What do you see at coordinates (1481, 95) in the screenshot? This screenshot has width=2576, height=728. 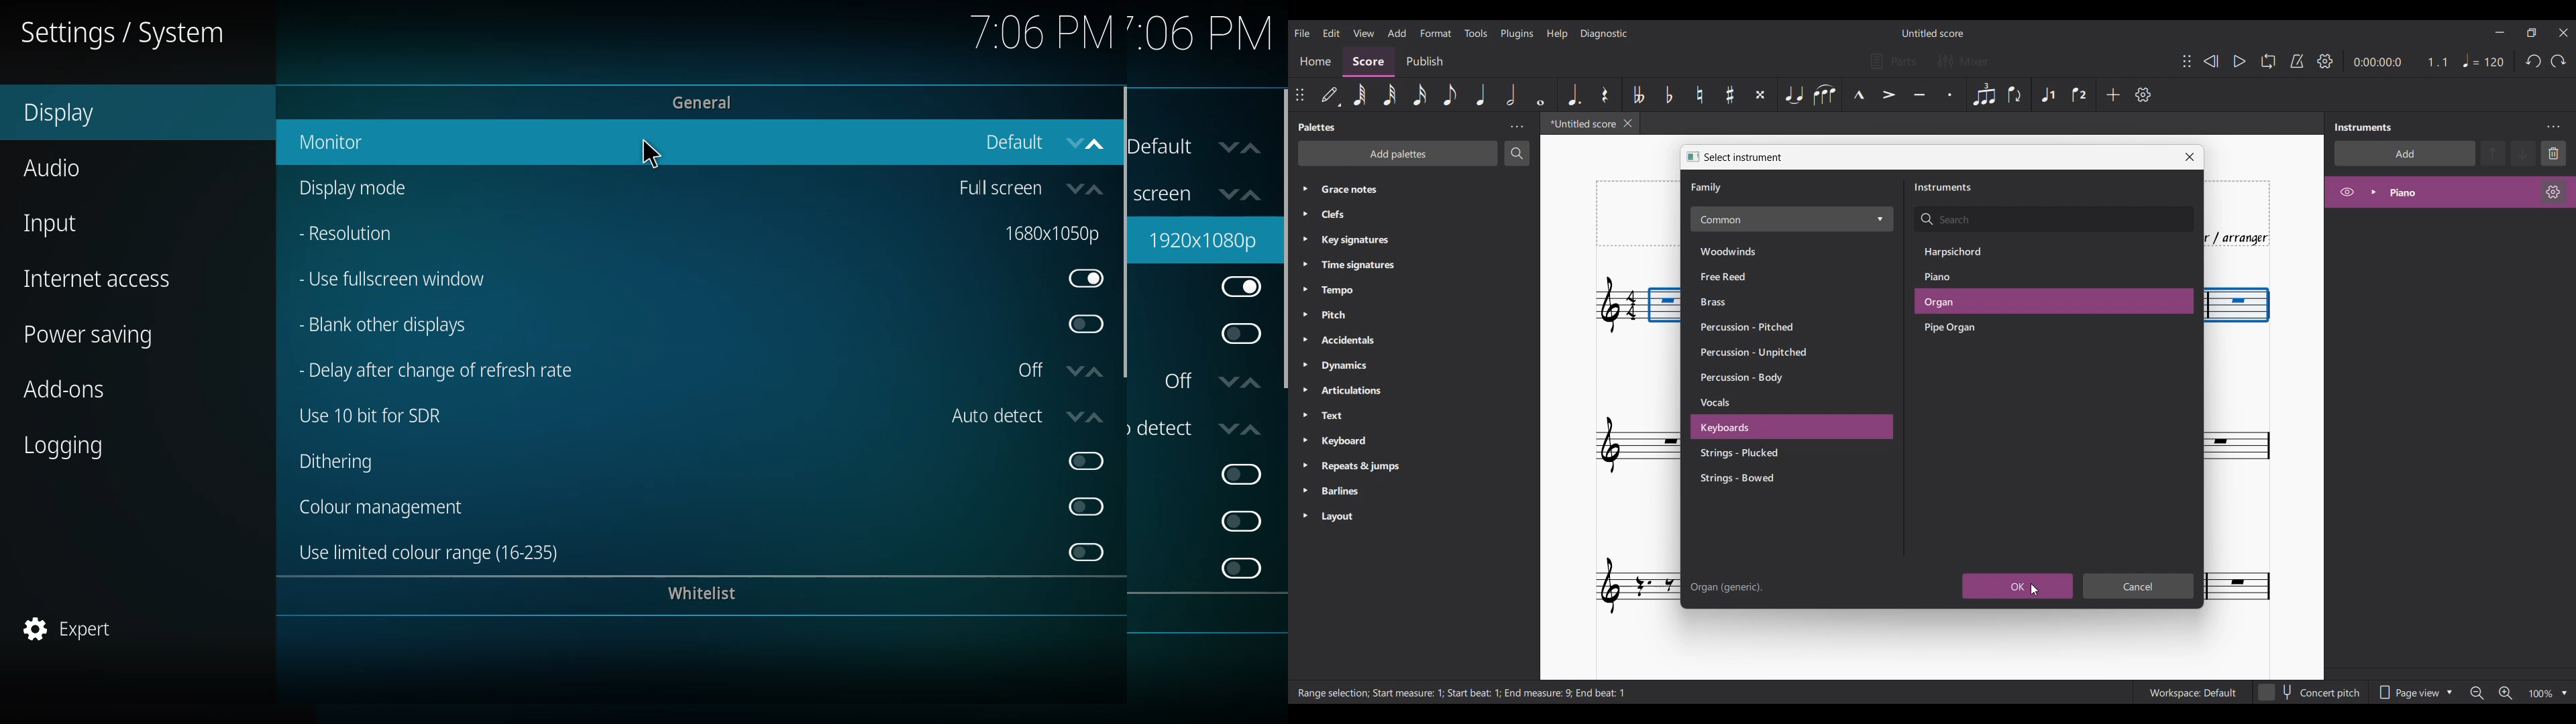 I see `Quarter note` at bounding box center [1481, 95].